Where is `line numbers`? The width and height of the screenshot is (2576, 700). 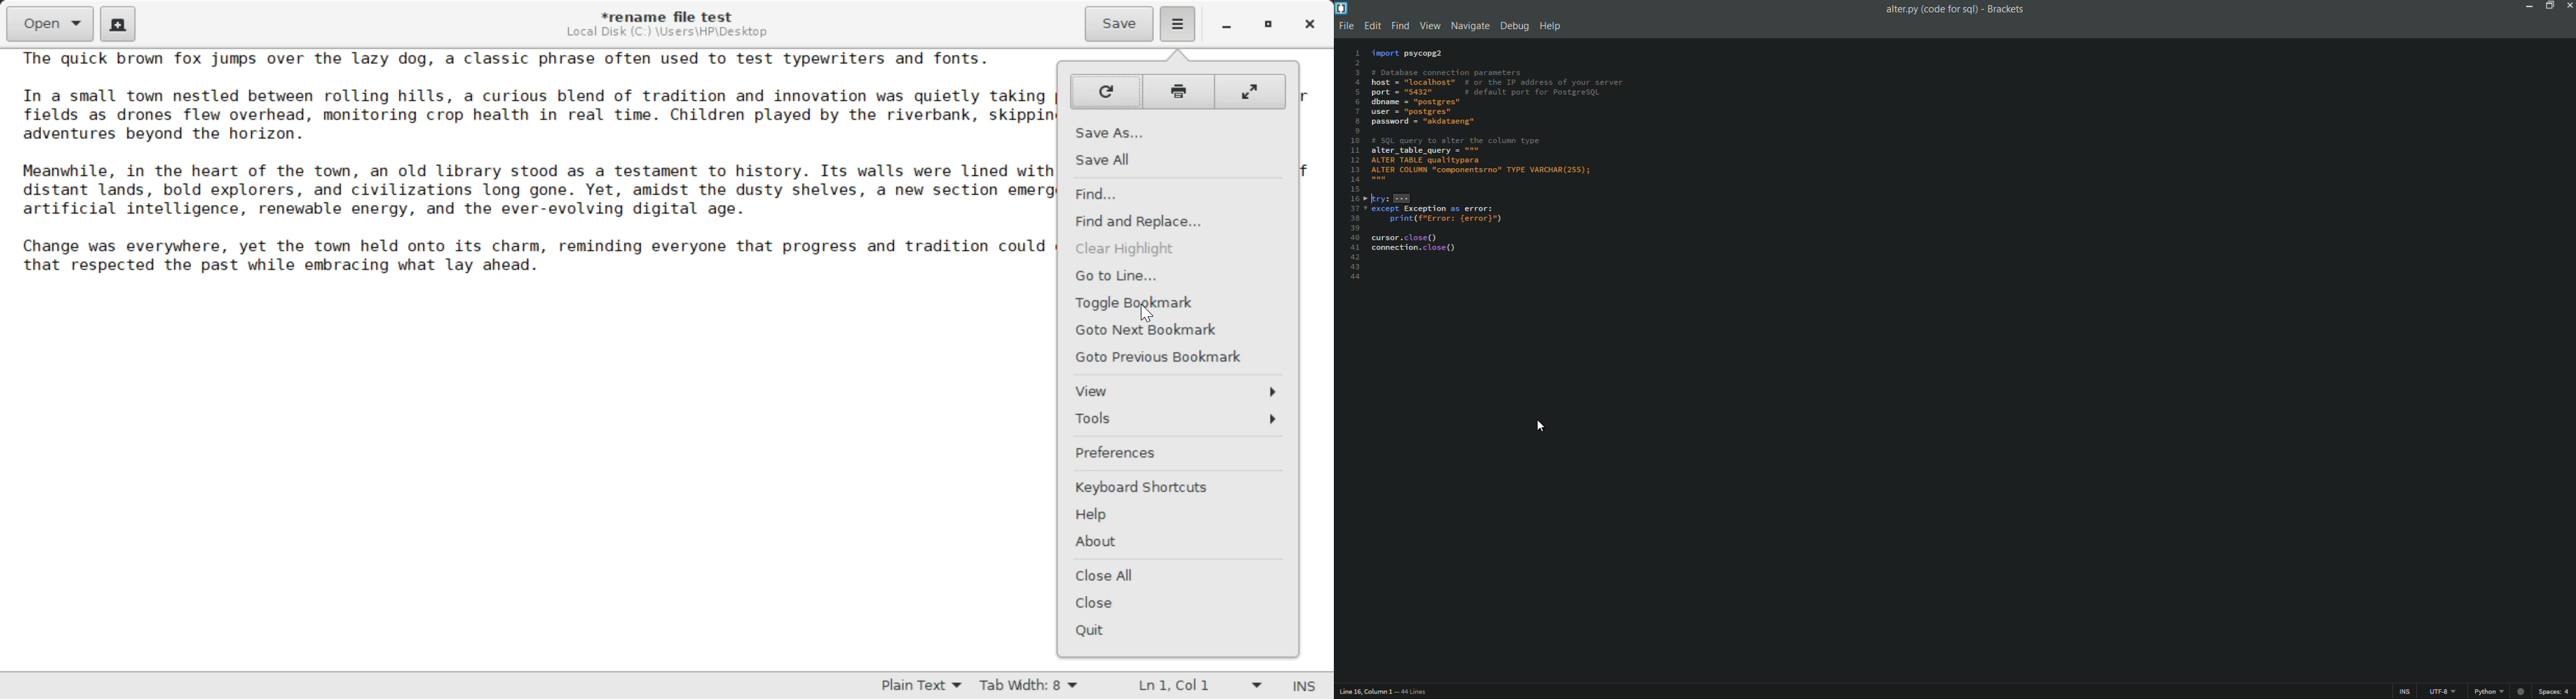 line numbers is located at coordinates (1353, 261).